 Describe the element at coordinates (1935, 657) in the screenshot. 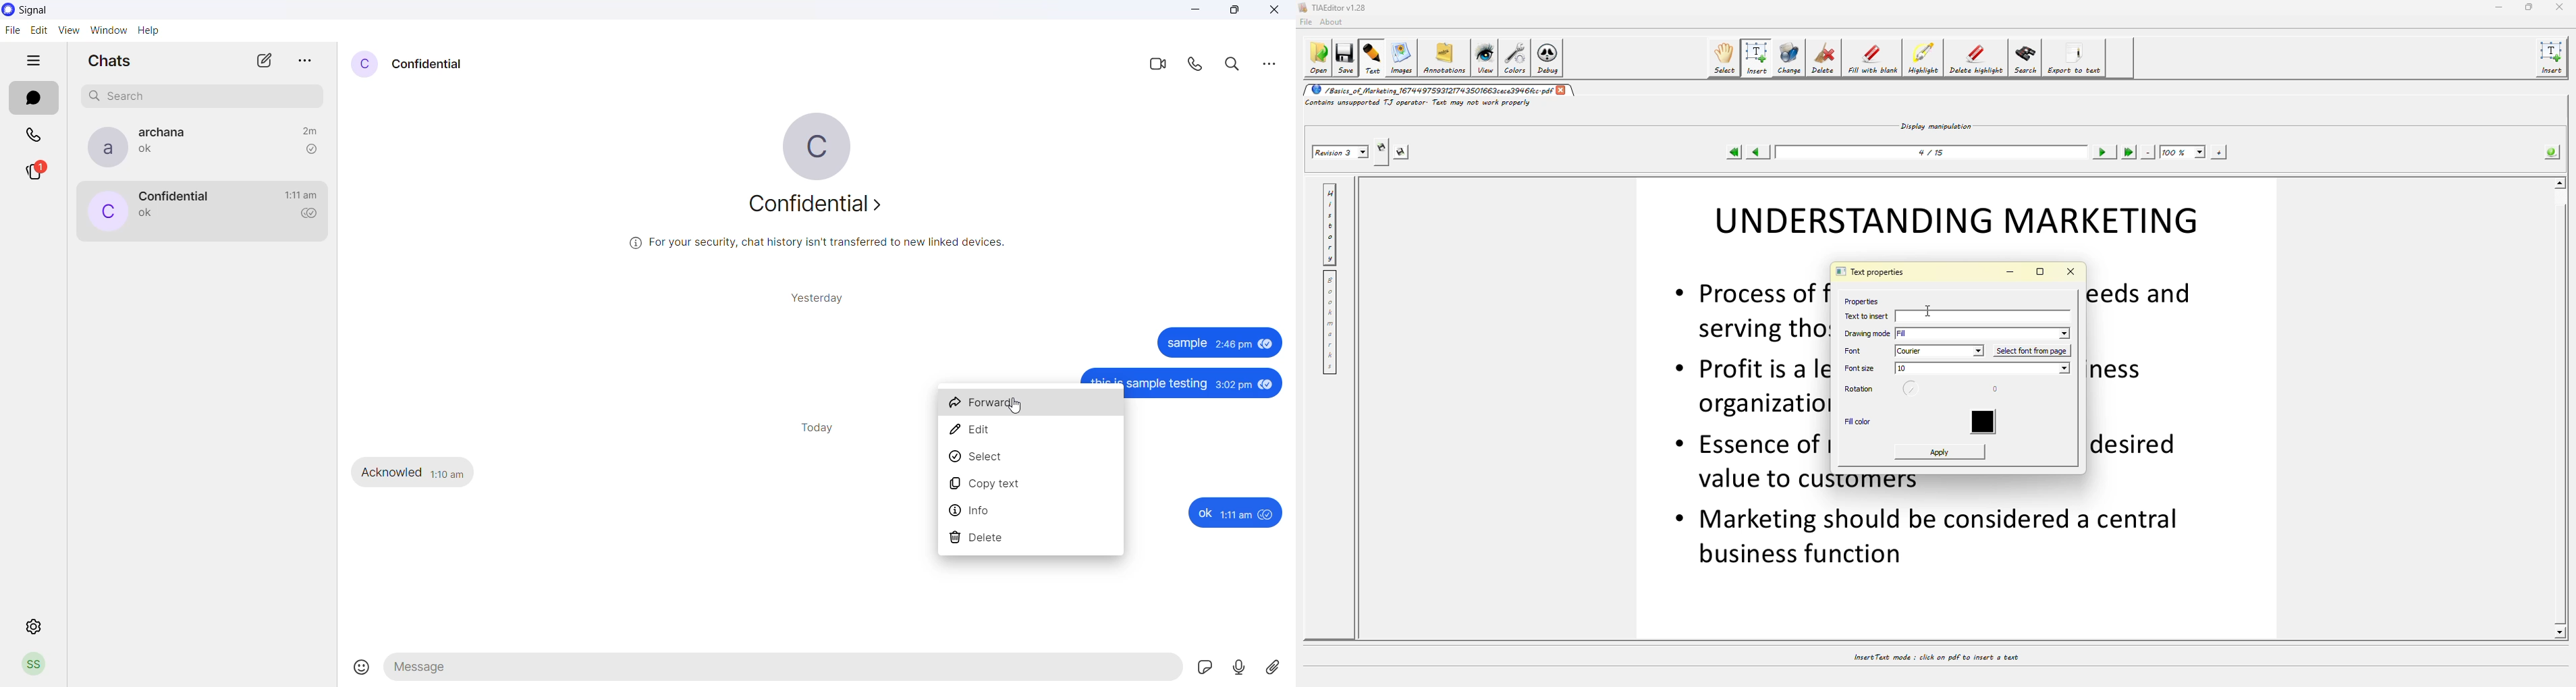

I see `insert text mode: click on pdf to insert a text` at that location.